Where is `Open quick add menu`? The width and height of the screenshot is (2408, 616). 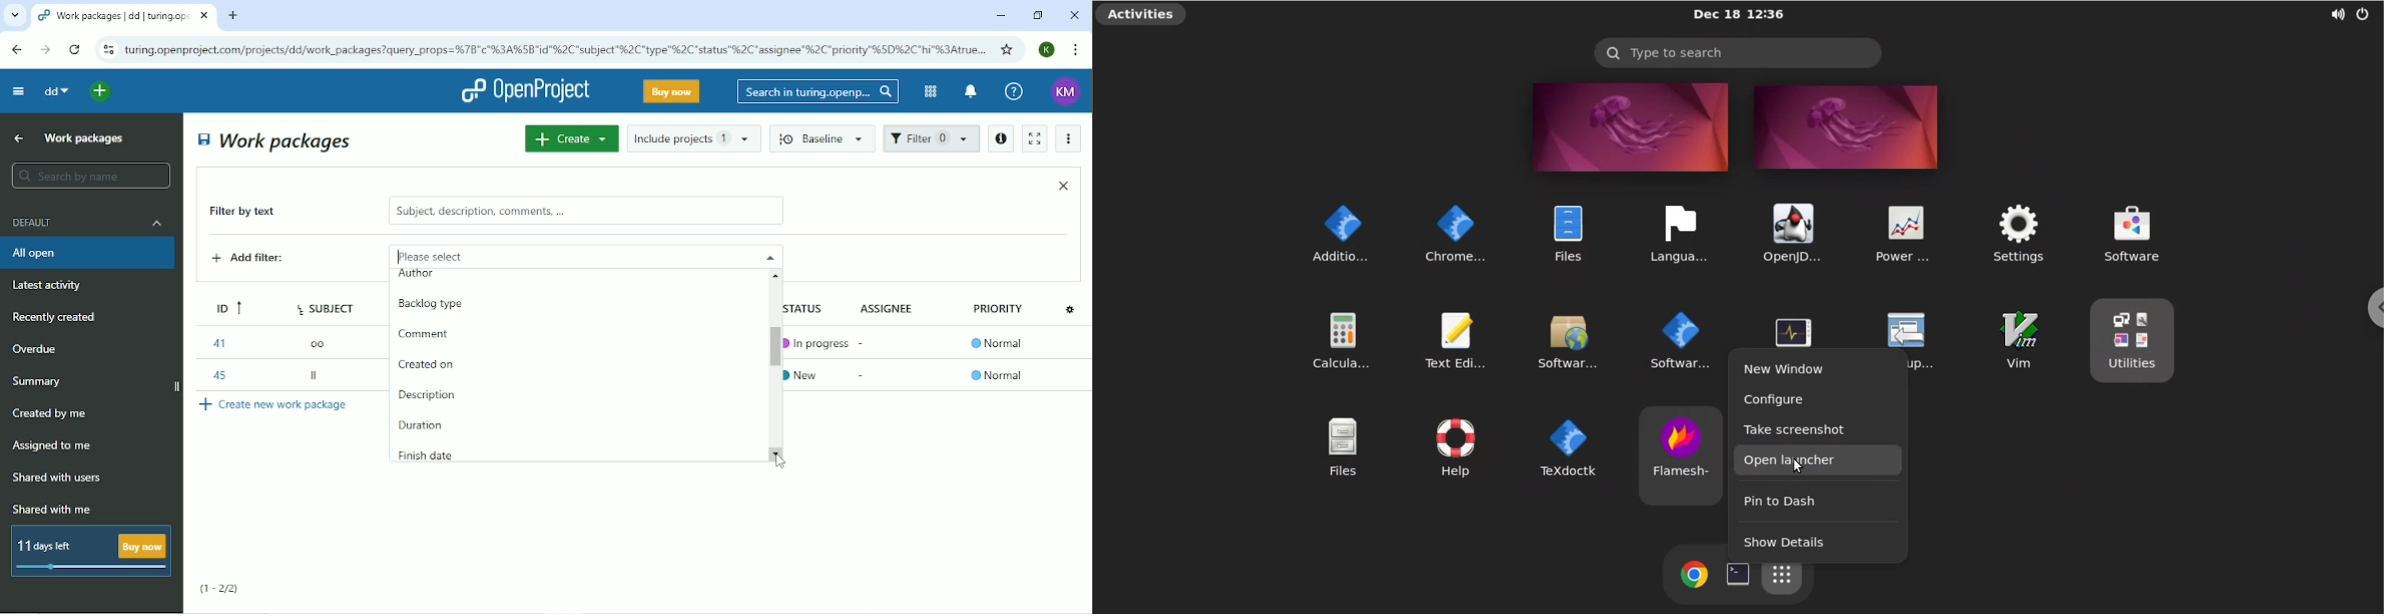 Open quick add menu is located at coordinates (101, 91).